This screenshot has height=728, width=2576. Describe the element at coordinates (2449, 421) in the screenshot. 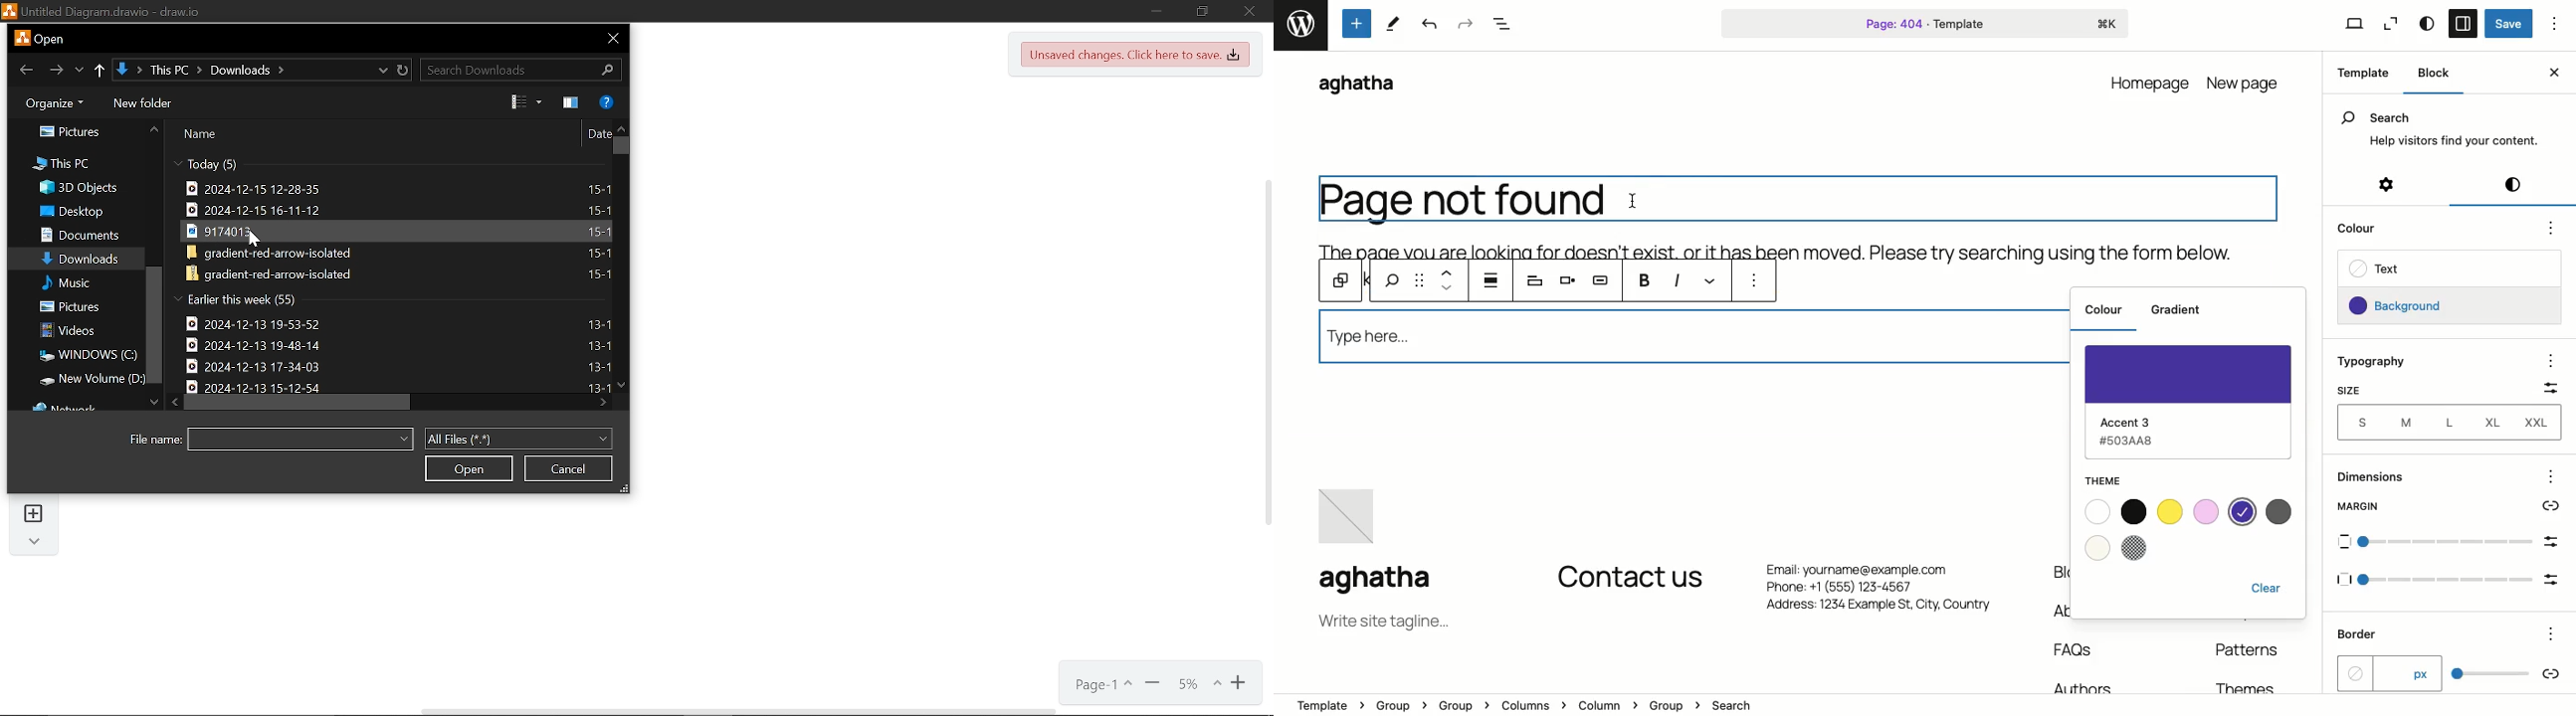

I see `L` at that location.